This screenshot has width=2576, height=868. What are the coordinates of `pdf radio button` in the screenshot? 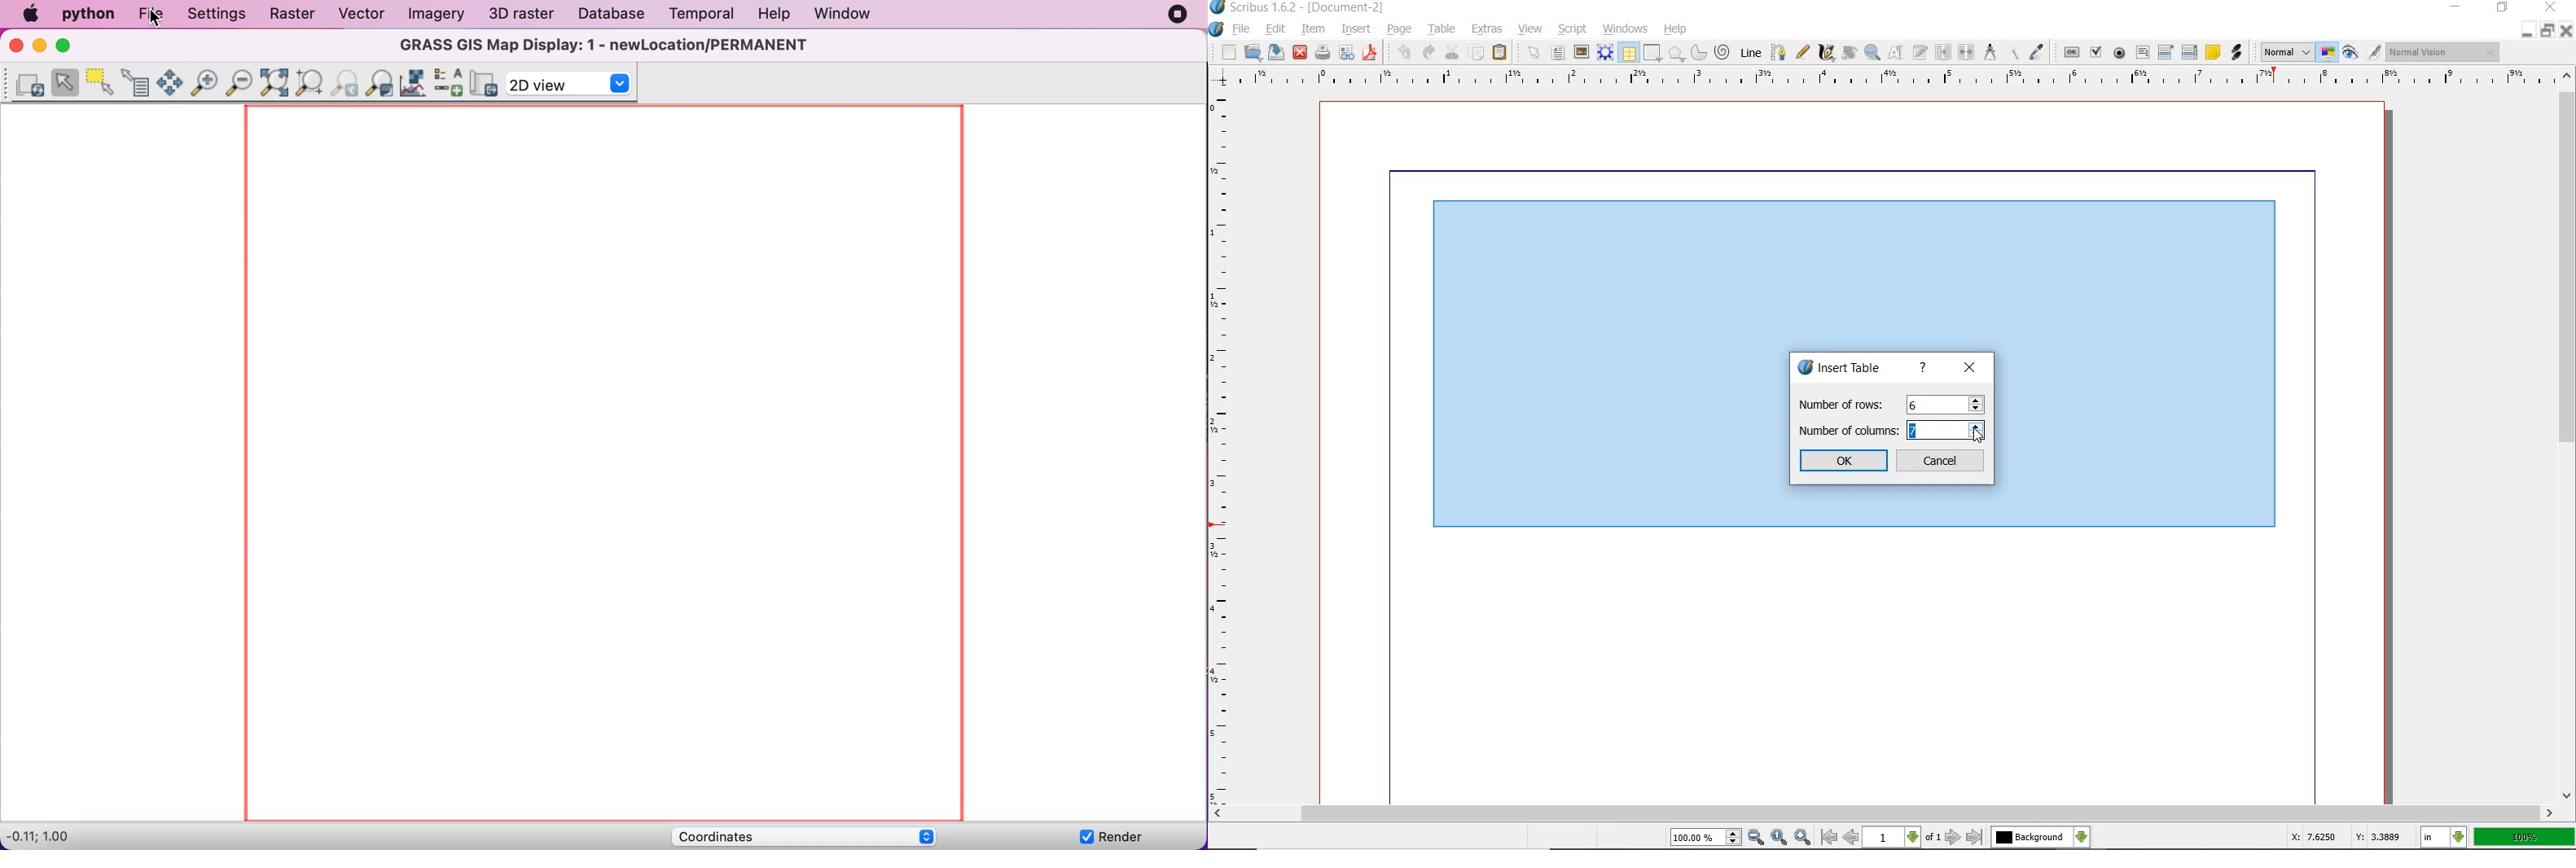 It's located at (2120, 54).